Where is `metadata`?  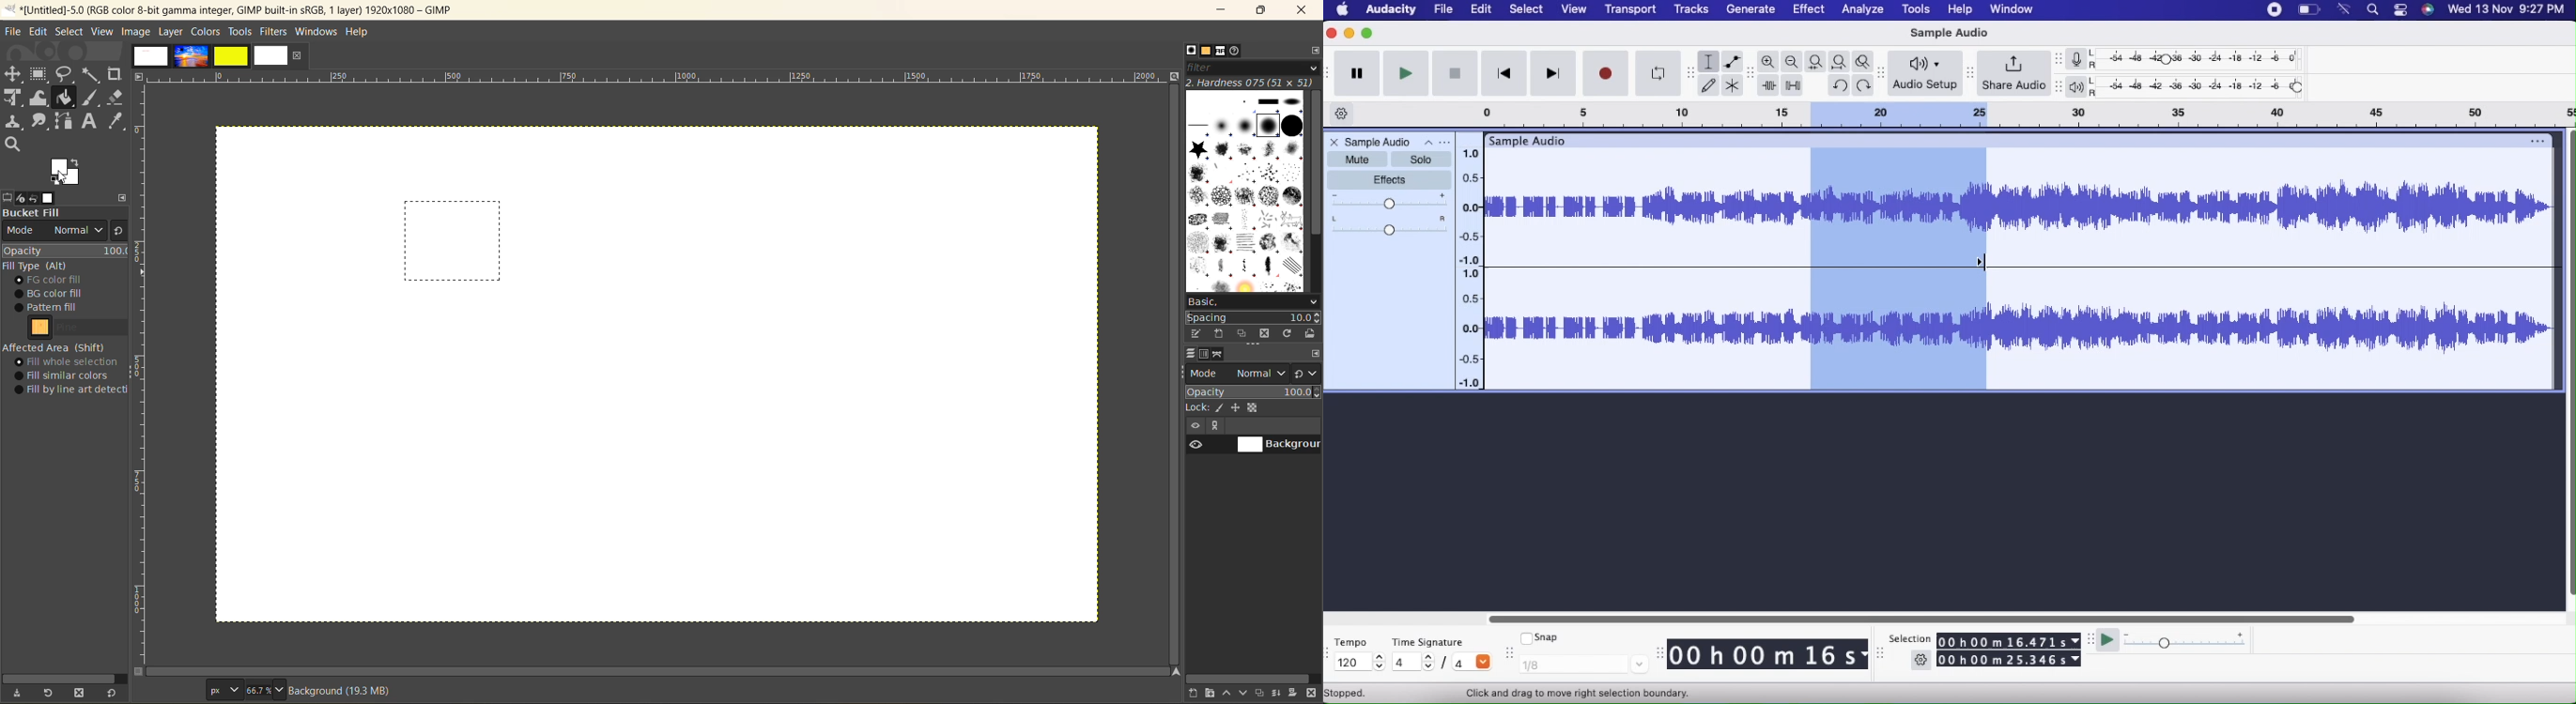
metadata is located at coordinates (347, 690).